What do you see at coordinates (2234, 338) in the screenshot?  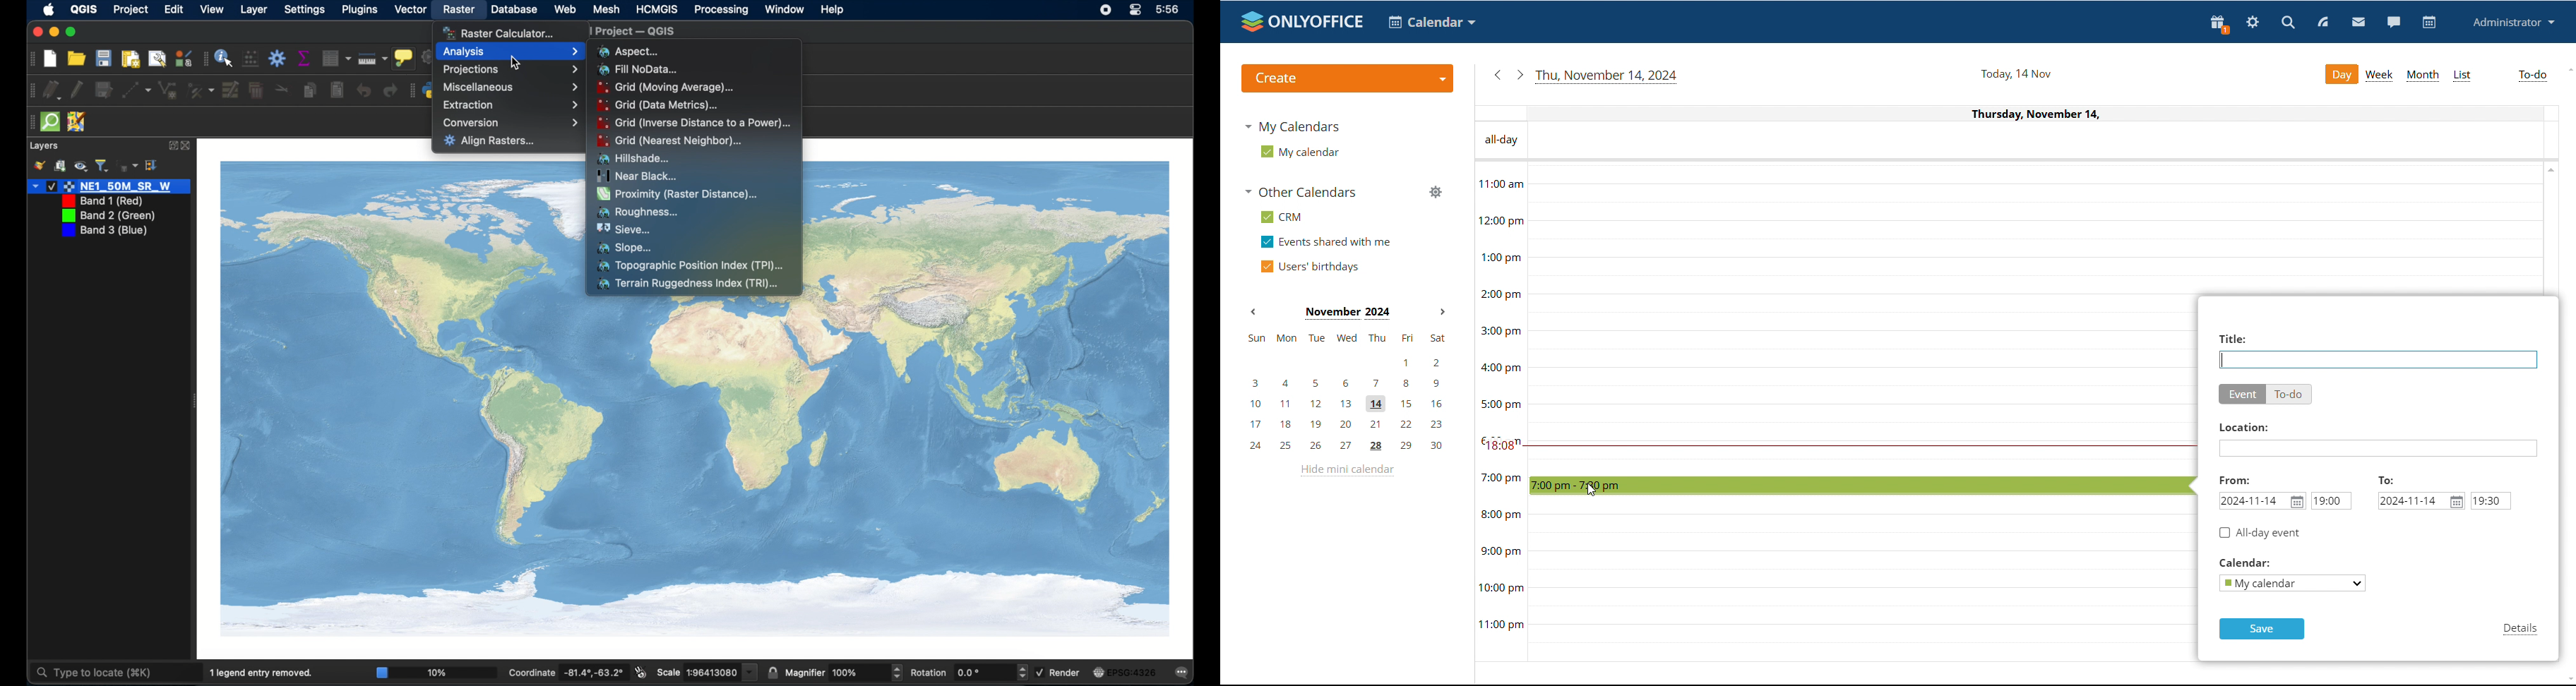 I see `Title` at bounding box center [2234, 338].